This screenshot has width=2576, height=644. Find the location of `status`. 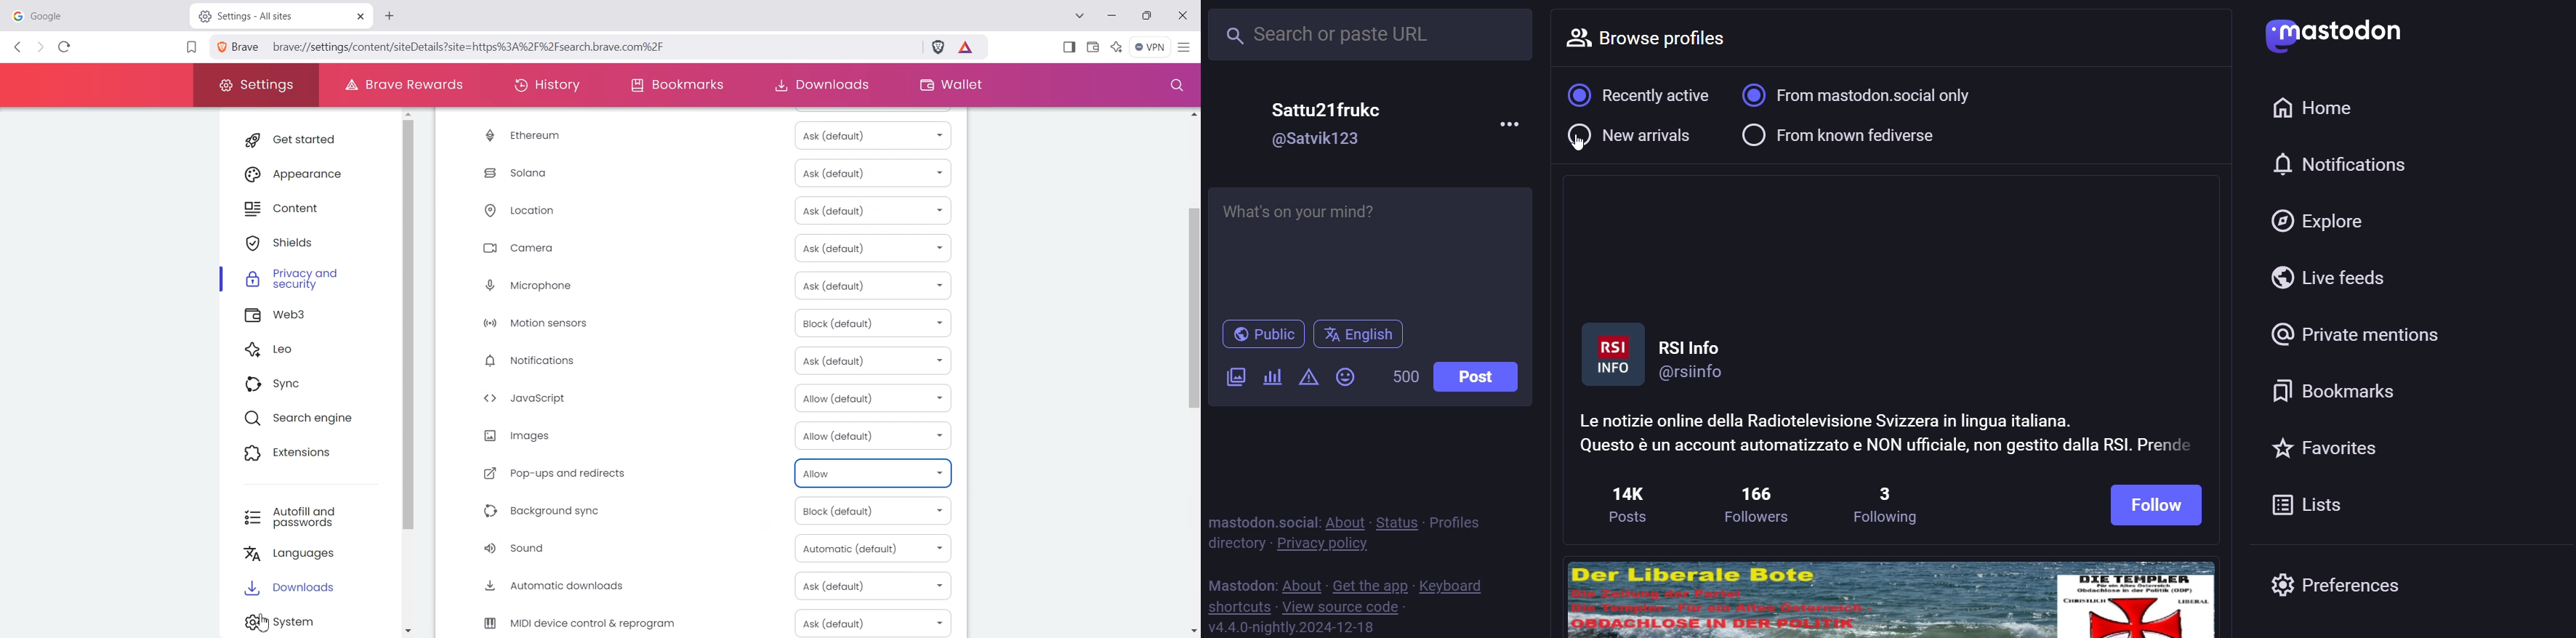

status is located at coordinates (1396, 522).